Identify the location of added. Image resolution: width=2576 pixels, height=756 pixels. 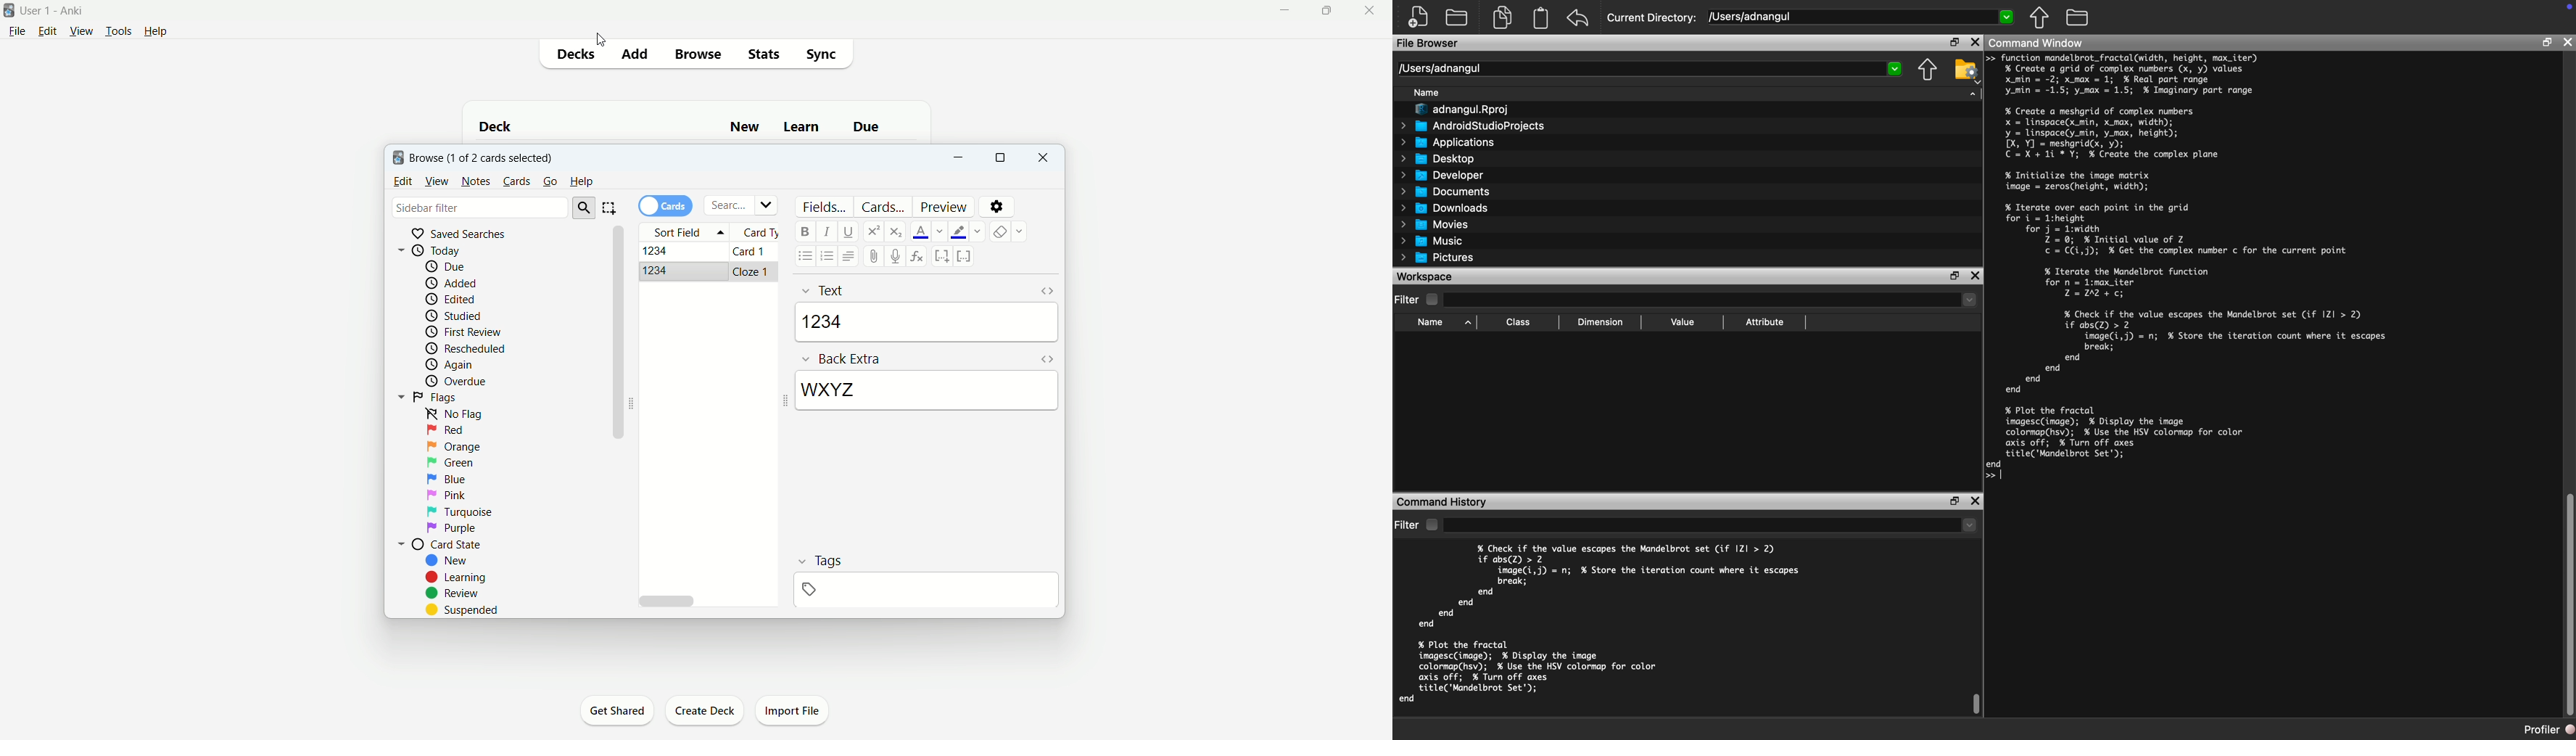
(453, 283).